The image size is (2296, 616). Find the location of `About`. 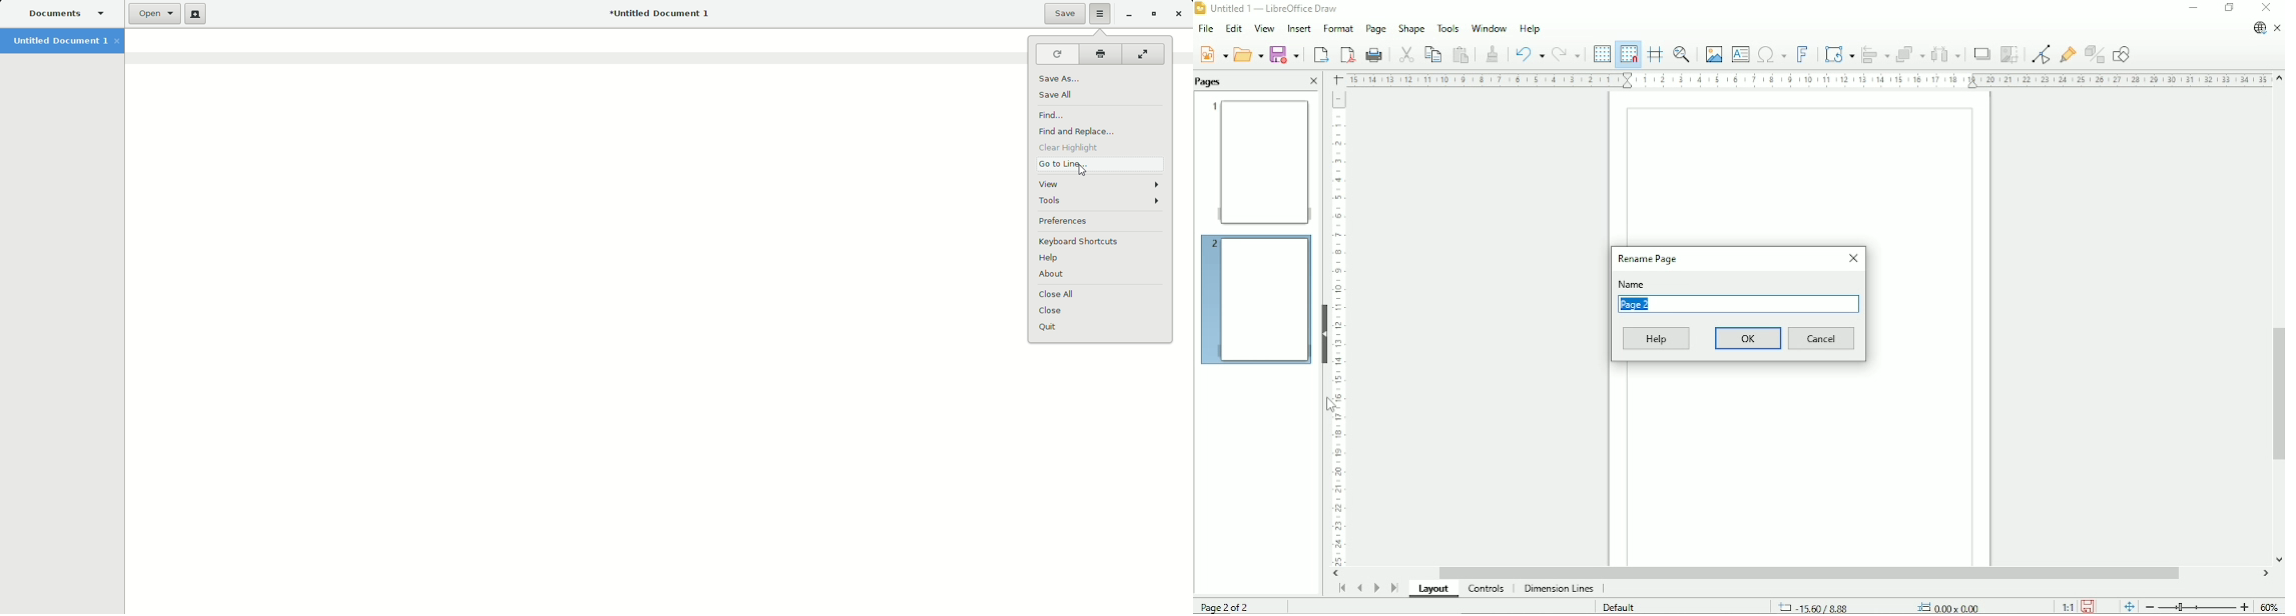

About is located at coordinates (1058, 277).